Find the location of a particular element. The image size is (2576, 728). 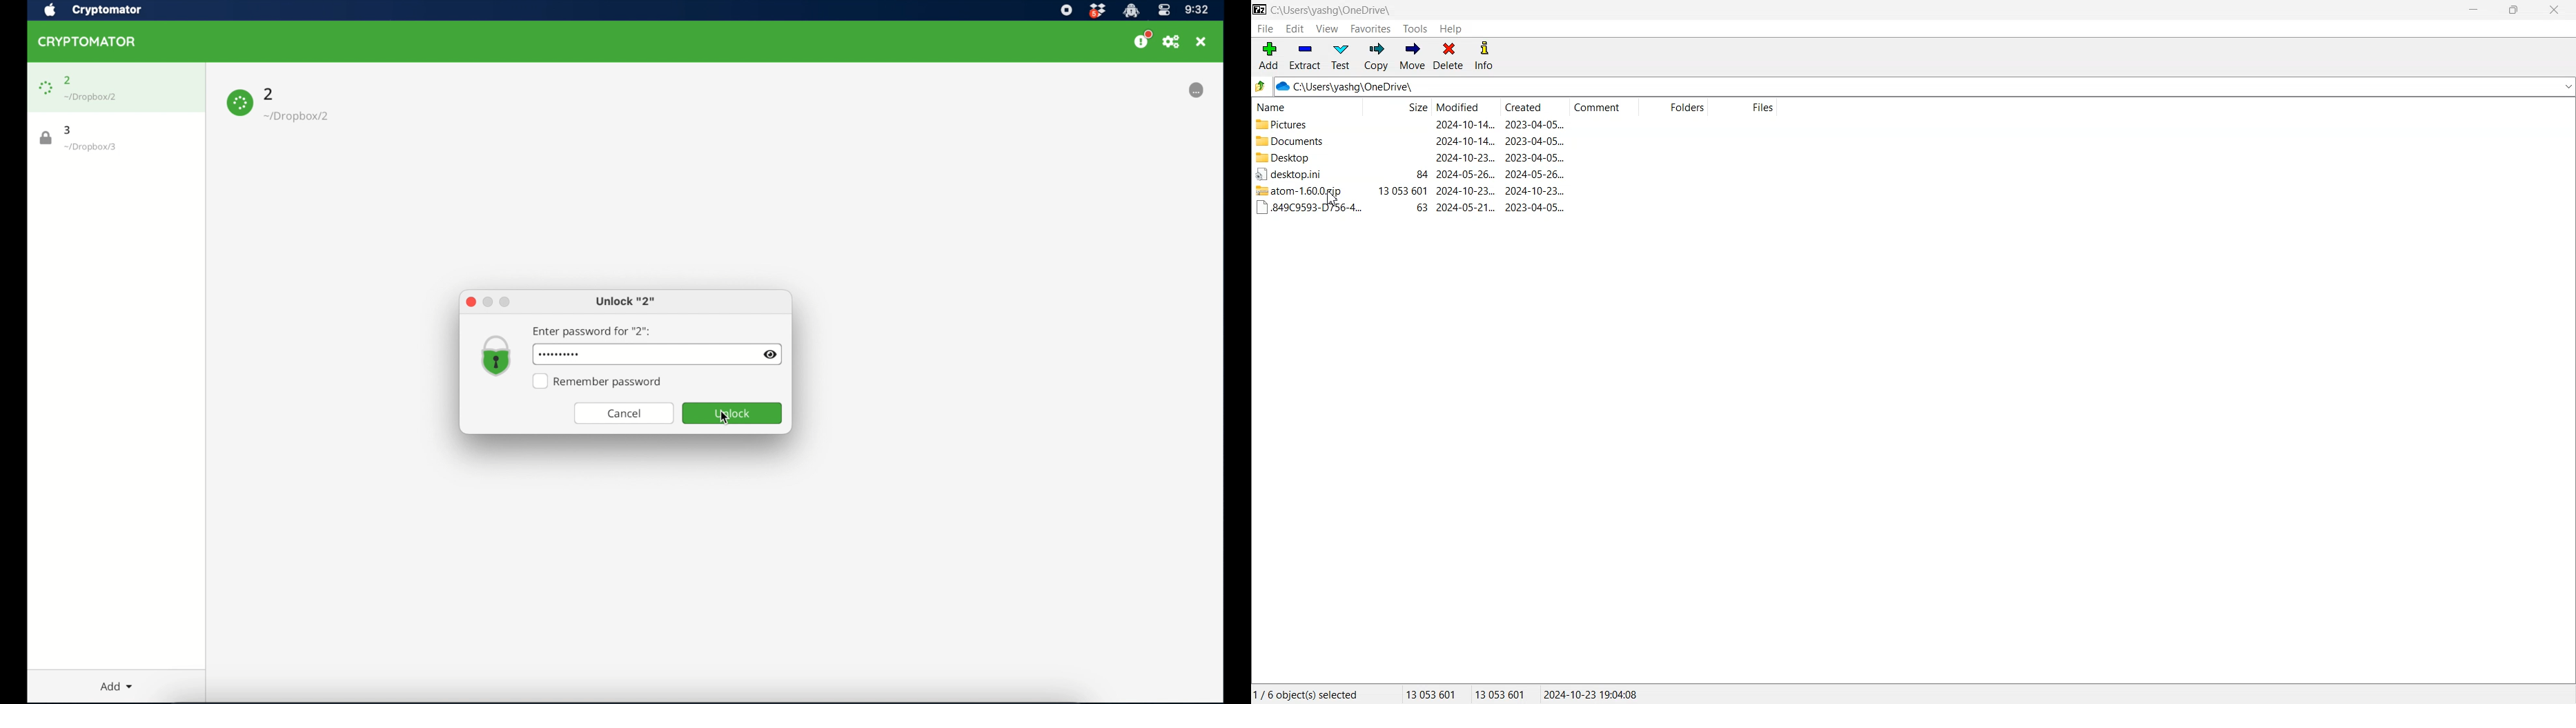

Delete is located at coordinates (1448, 57).